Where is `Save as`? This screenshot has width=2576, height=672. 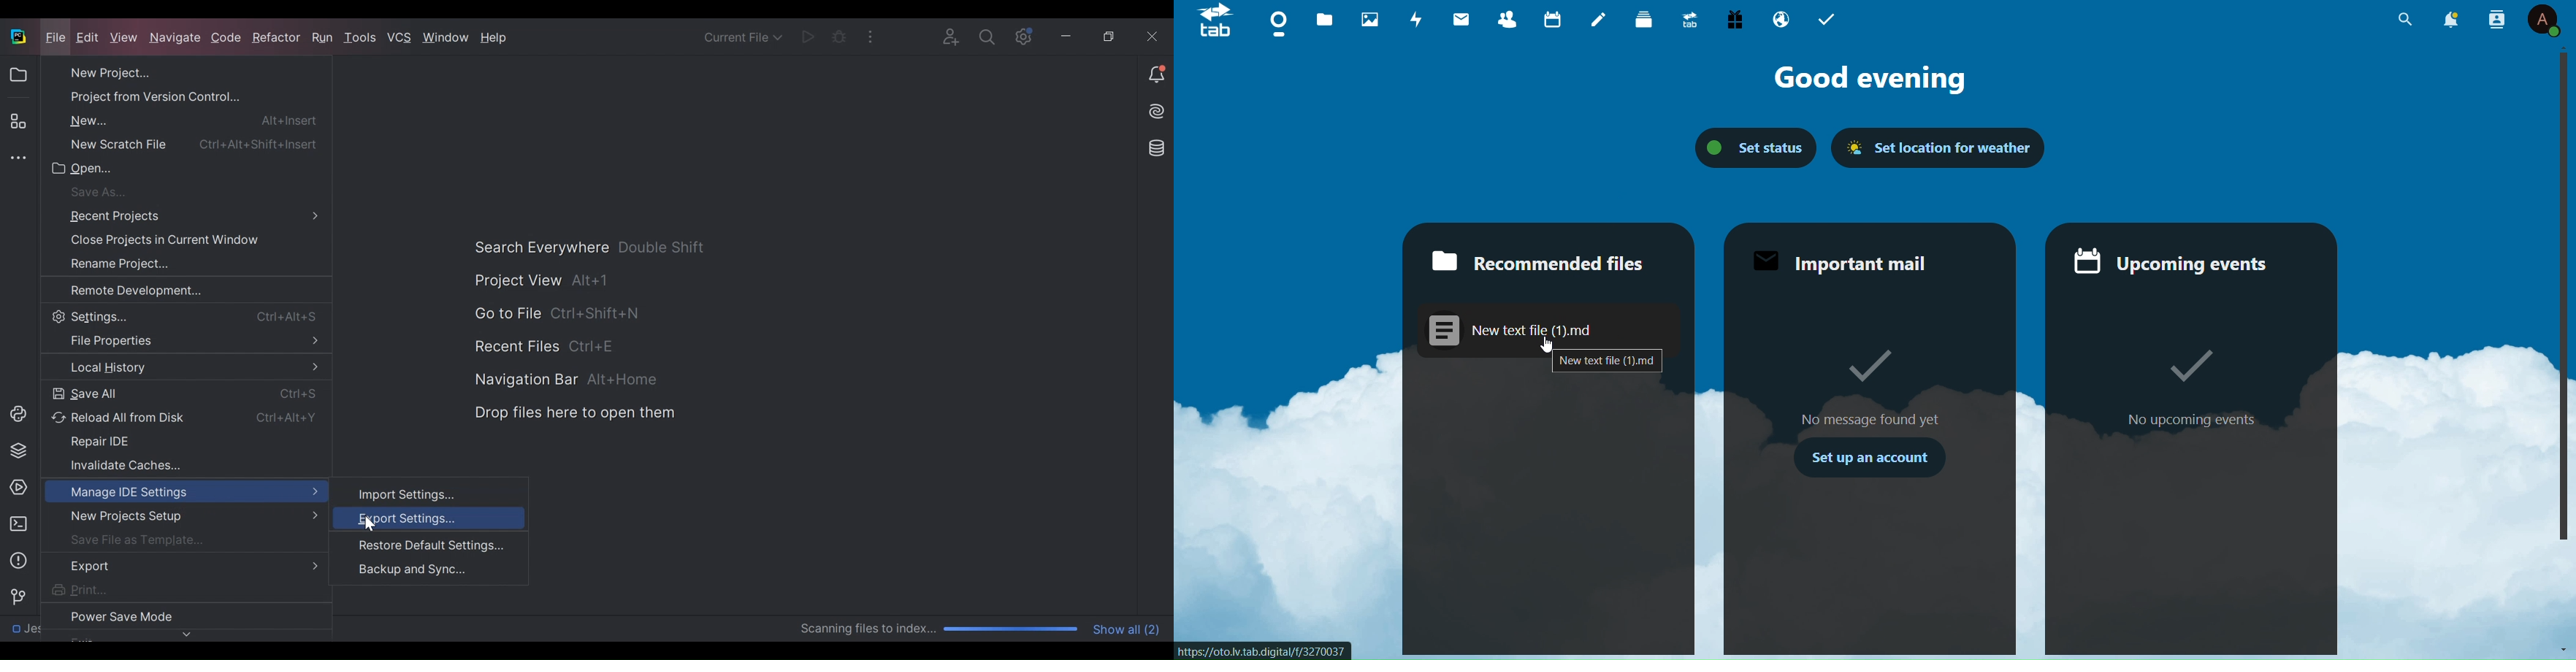
Save as is located at coordinates (166, 192).